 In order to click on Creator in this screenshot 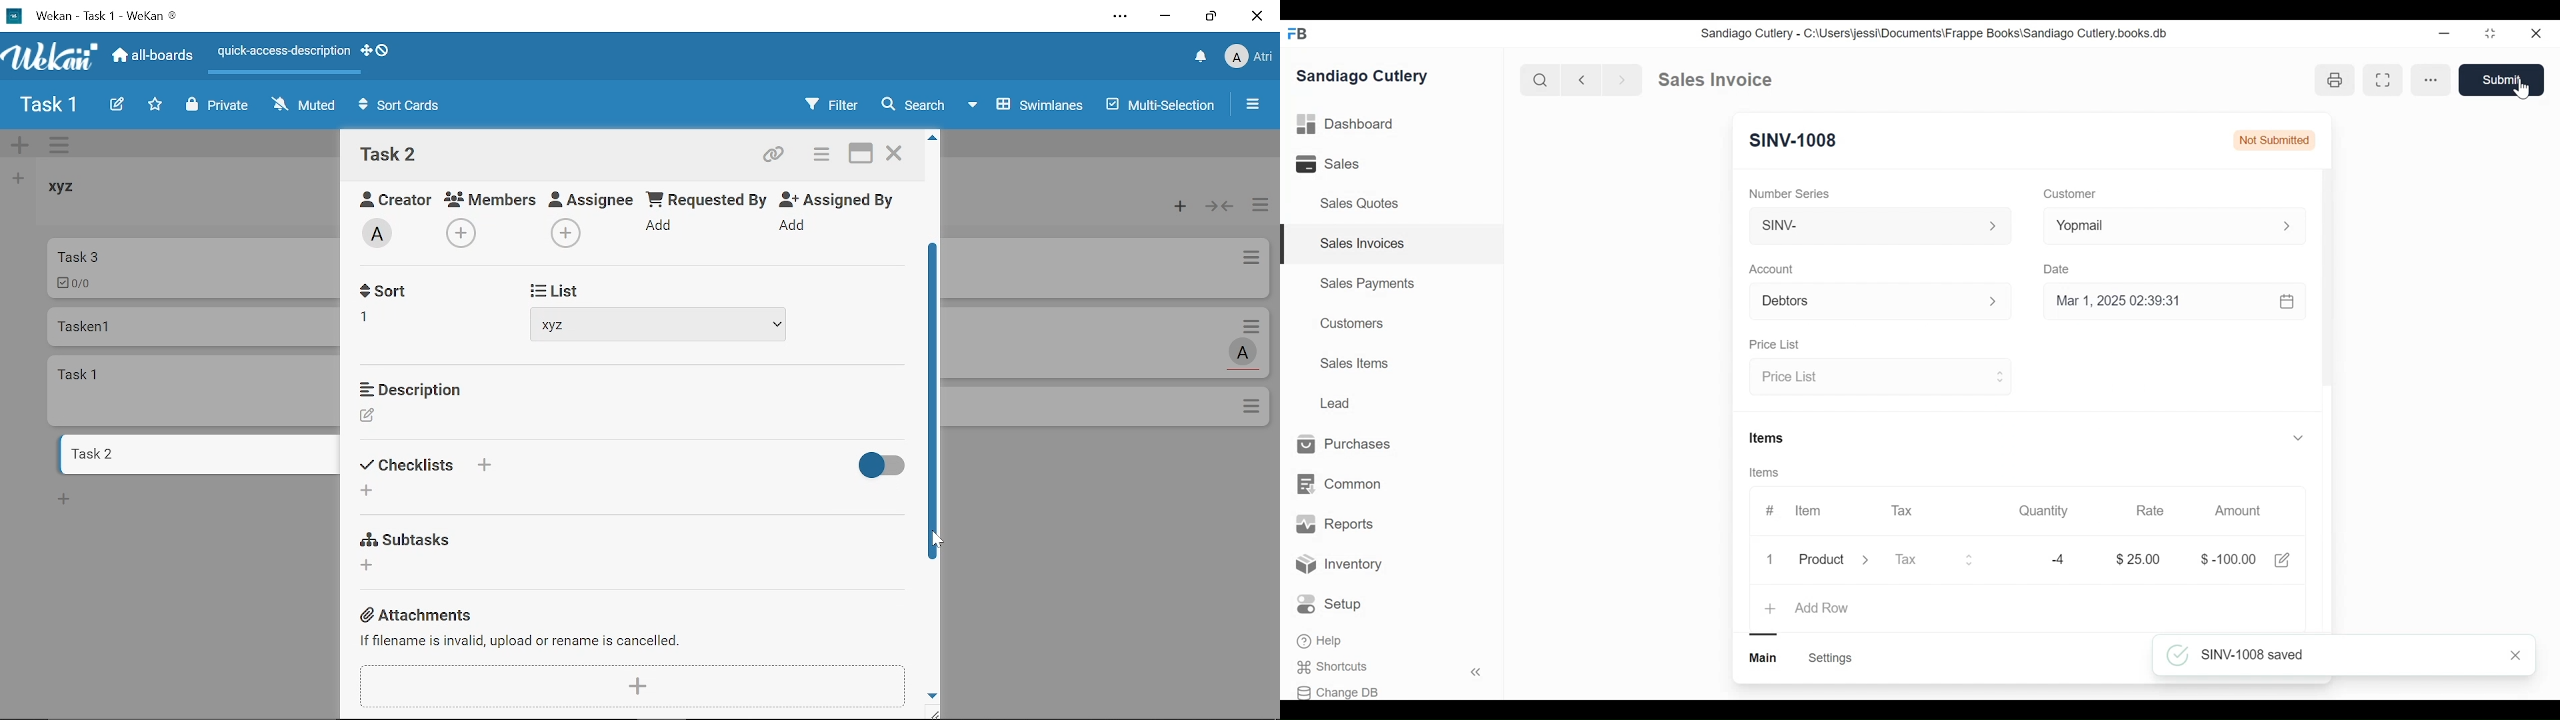, I will do `click(368, 416)`.